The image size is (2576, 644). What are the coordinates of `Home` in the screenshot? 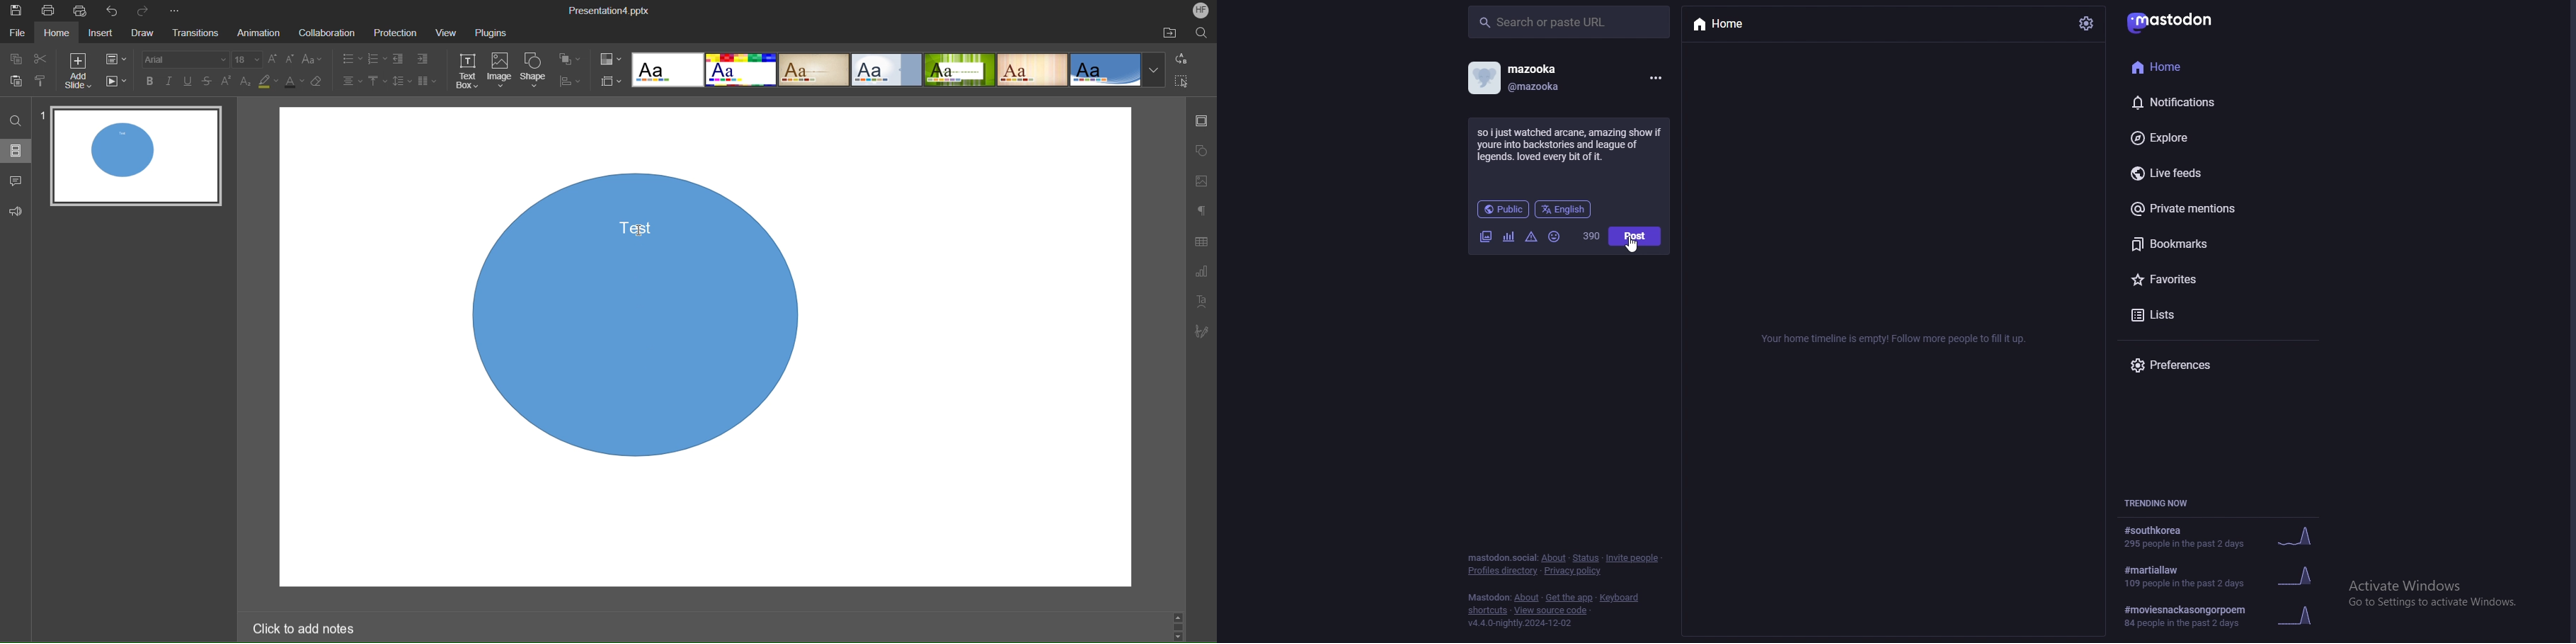 It's located at (59, 35).